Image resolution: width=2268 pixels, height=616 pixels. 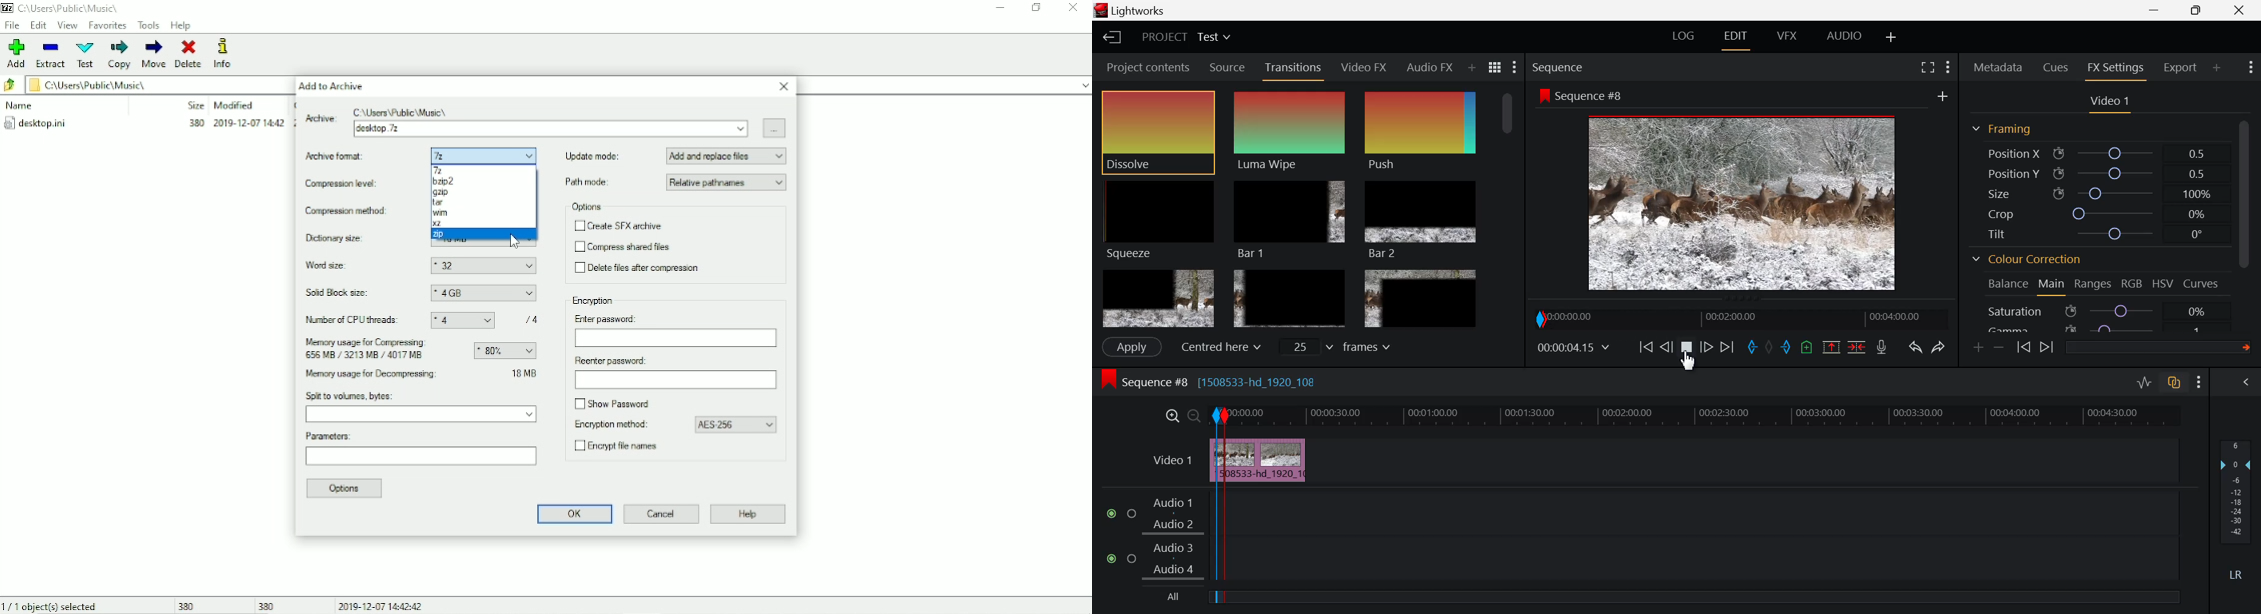 What do you see at coordinates (1740, 319) in the screenshot?
I see `Project Timeline Navigator` at bounding box center [1740, 319].